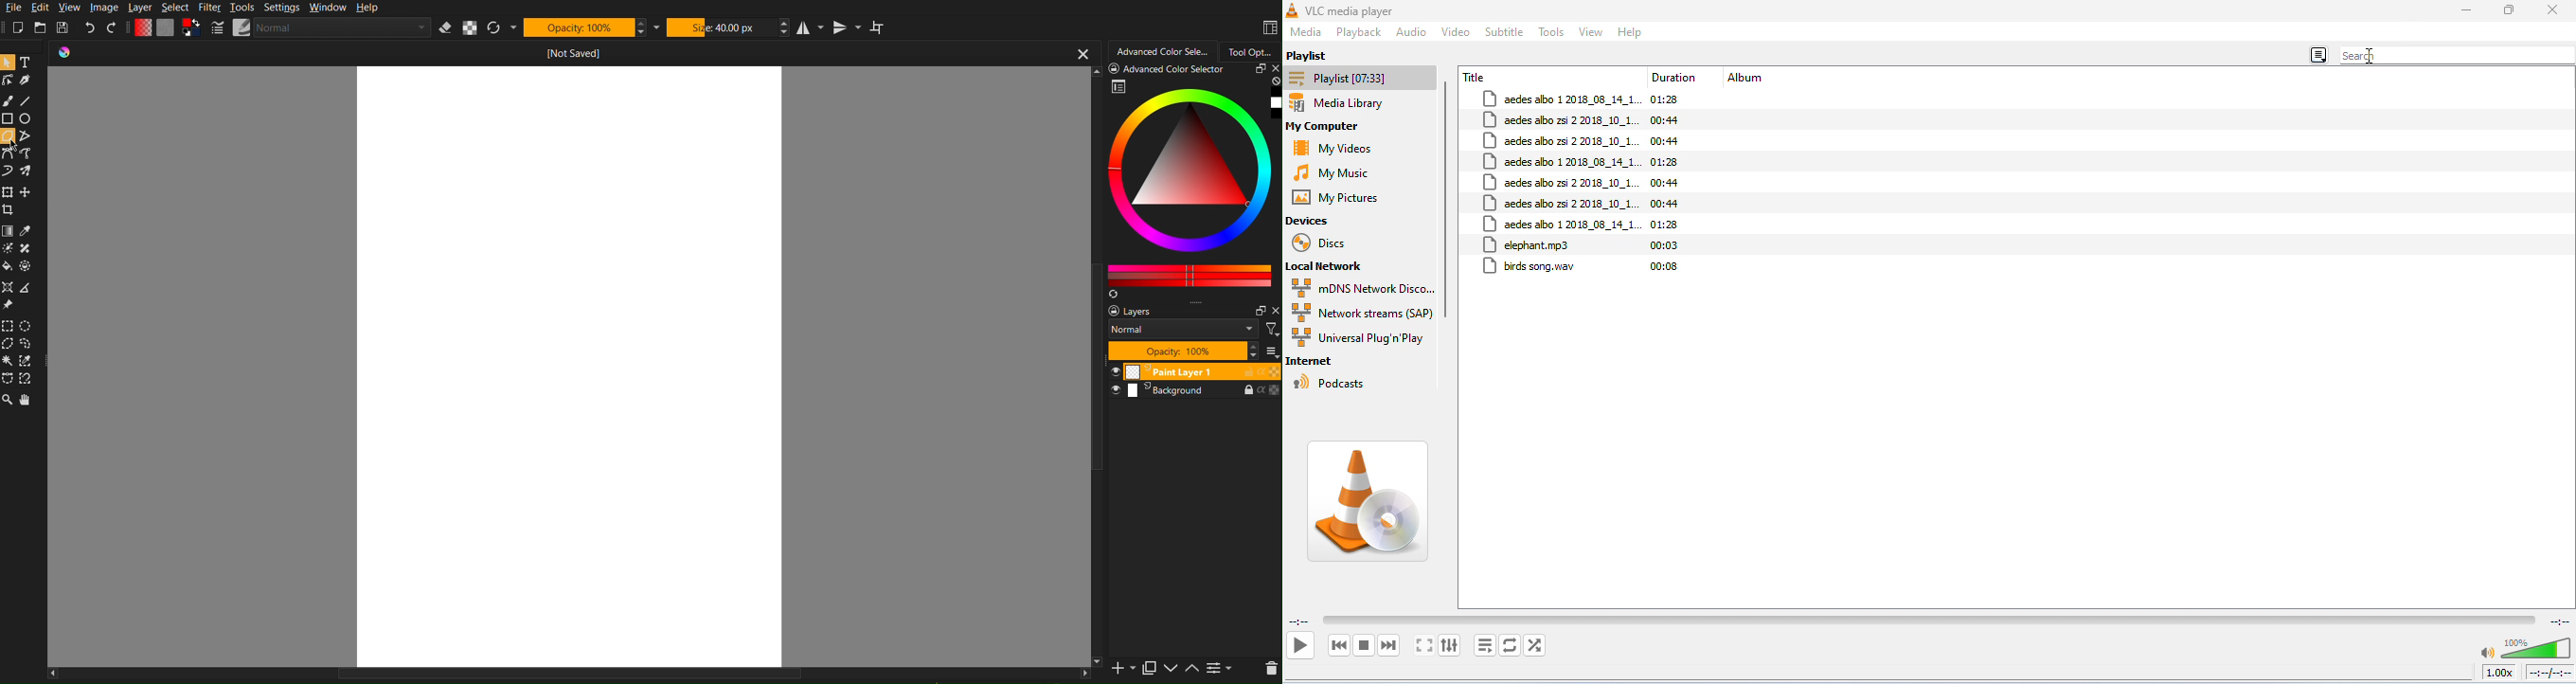 The width and height of the screenshot is (2576, 700). Describe the element at coordinates (8, 267) in the screenshot. I see `fill a contiguous area of color with a color, or fill a selection` at that location.